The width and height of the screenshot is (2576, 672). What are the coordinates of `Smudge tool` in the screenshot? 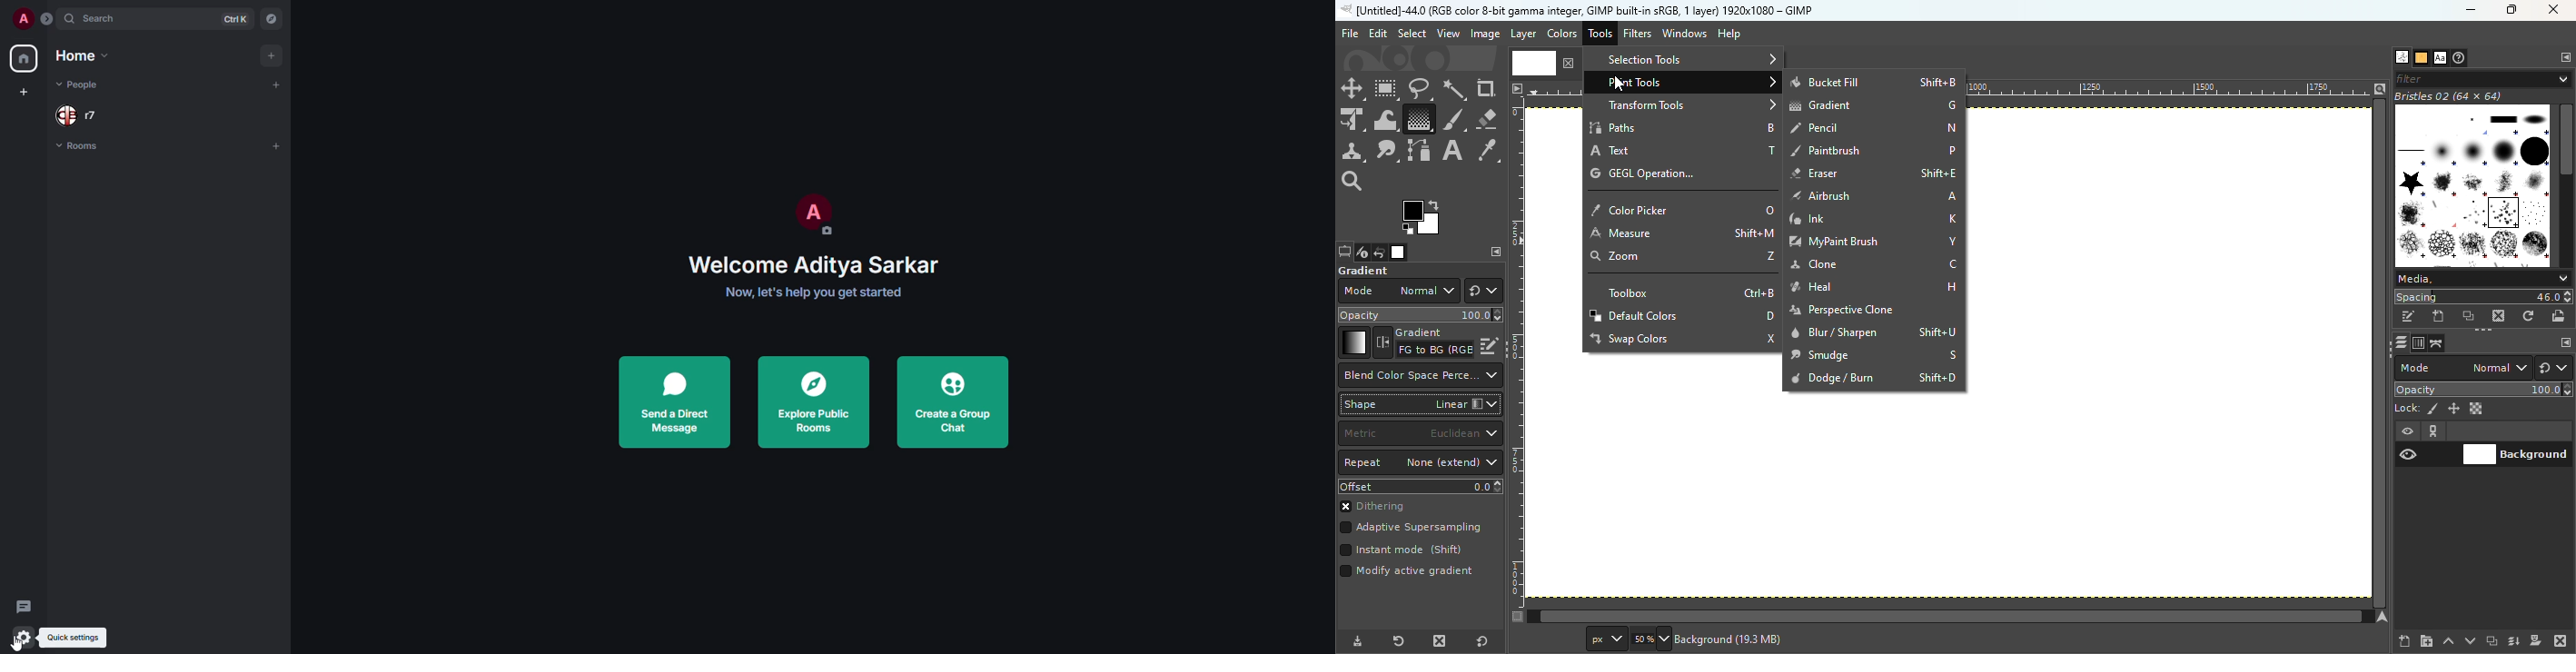 It's located at (1387, 151).